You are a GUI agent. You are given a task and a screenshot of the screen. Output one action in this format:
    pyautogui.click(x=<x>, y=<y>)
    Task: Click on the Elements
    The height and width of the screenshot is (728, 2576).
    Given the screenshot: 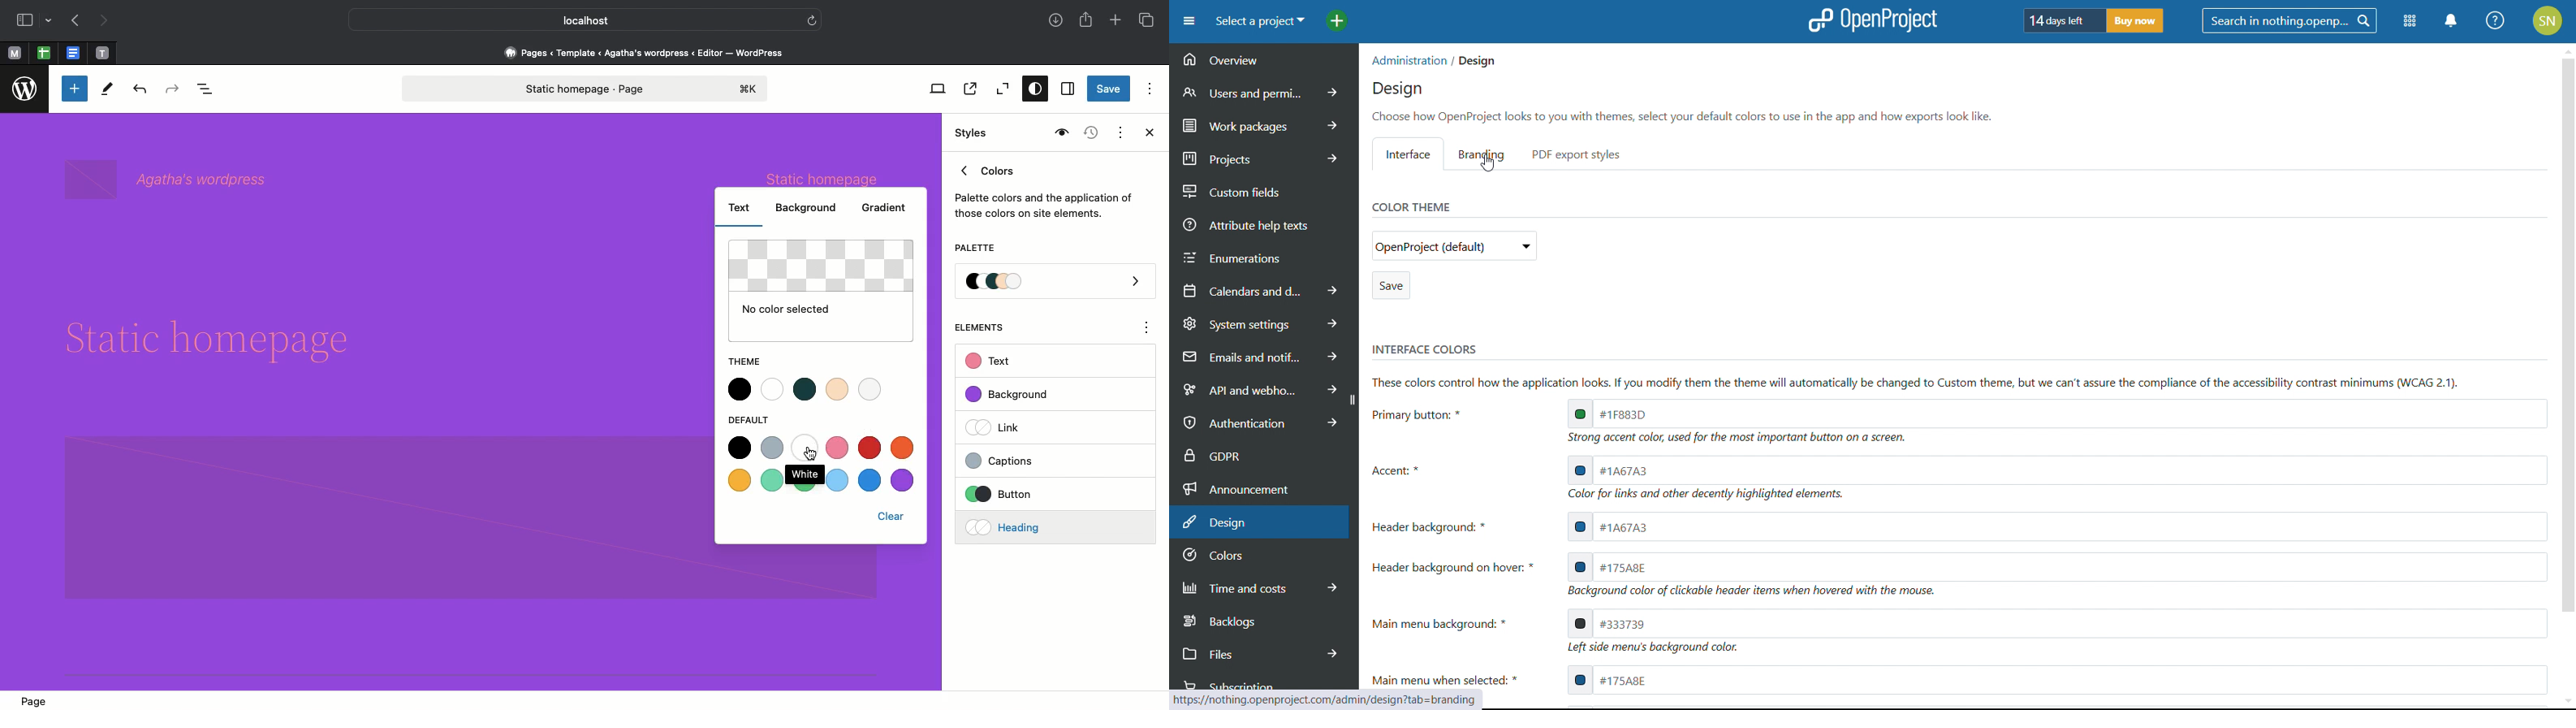 What is the action you would take?
    pyautogui.click(x=988, y=327)
    